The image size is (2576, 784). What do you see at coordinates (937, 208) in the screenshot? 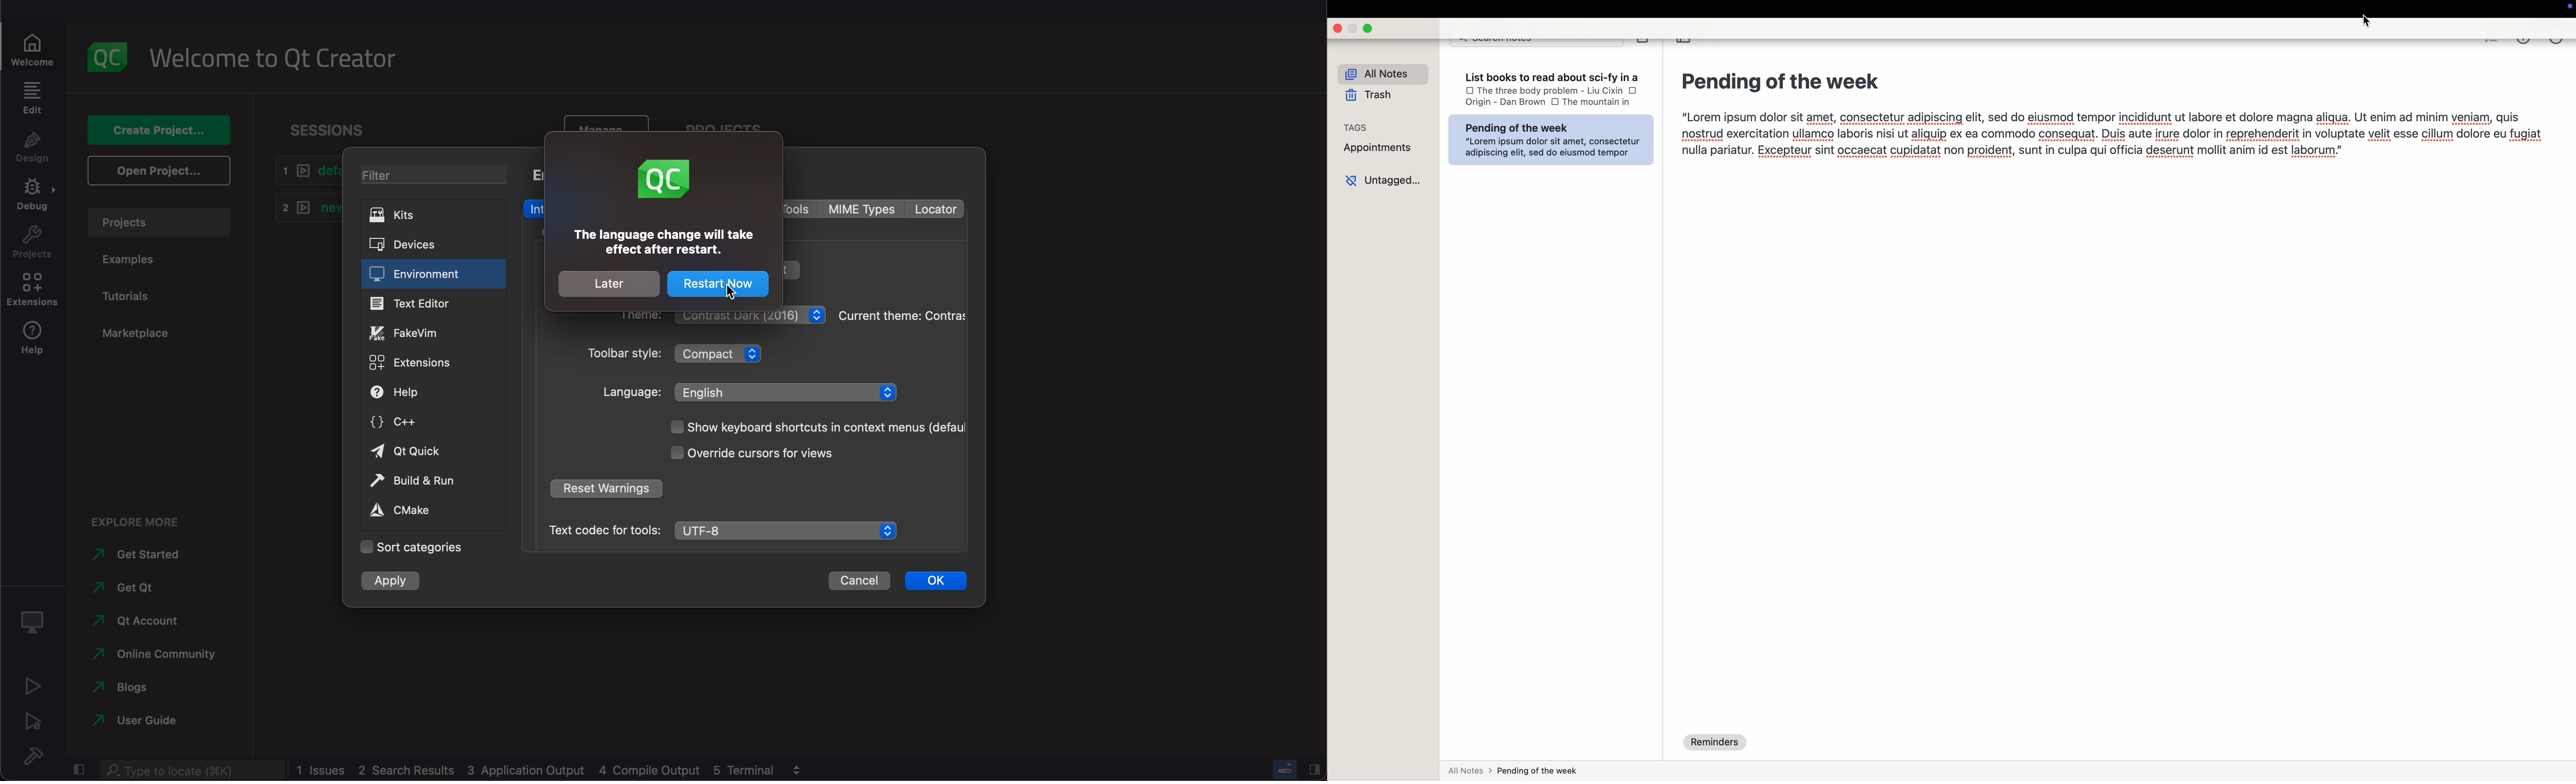
I see `locator` at bounding box center [937, 208].